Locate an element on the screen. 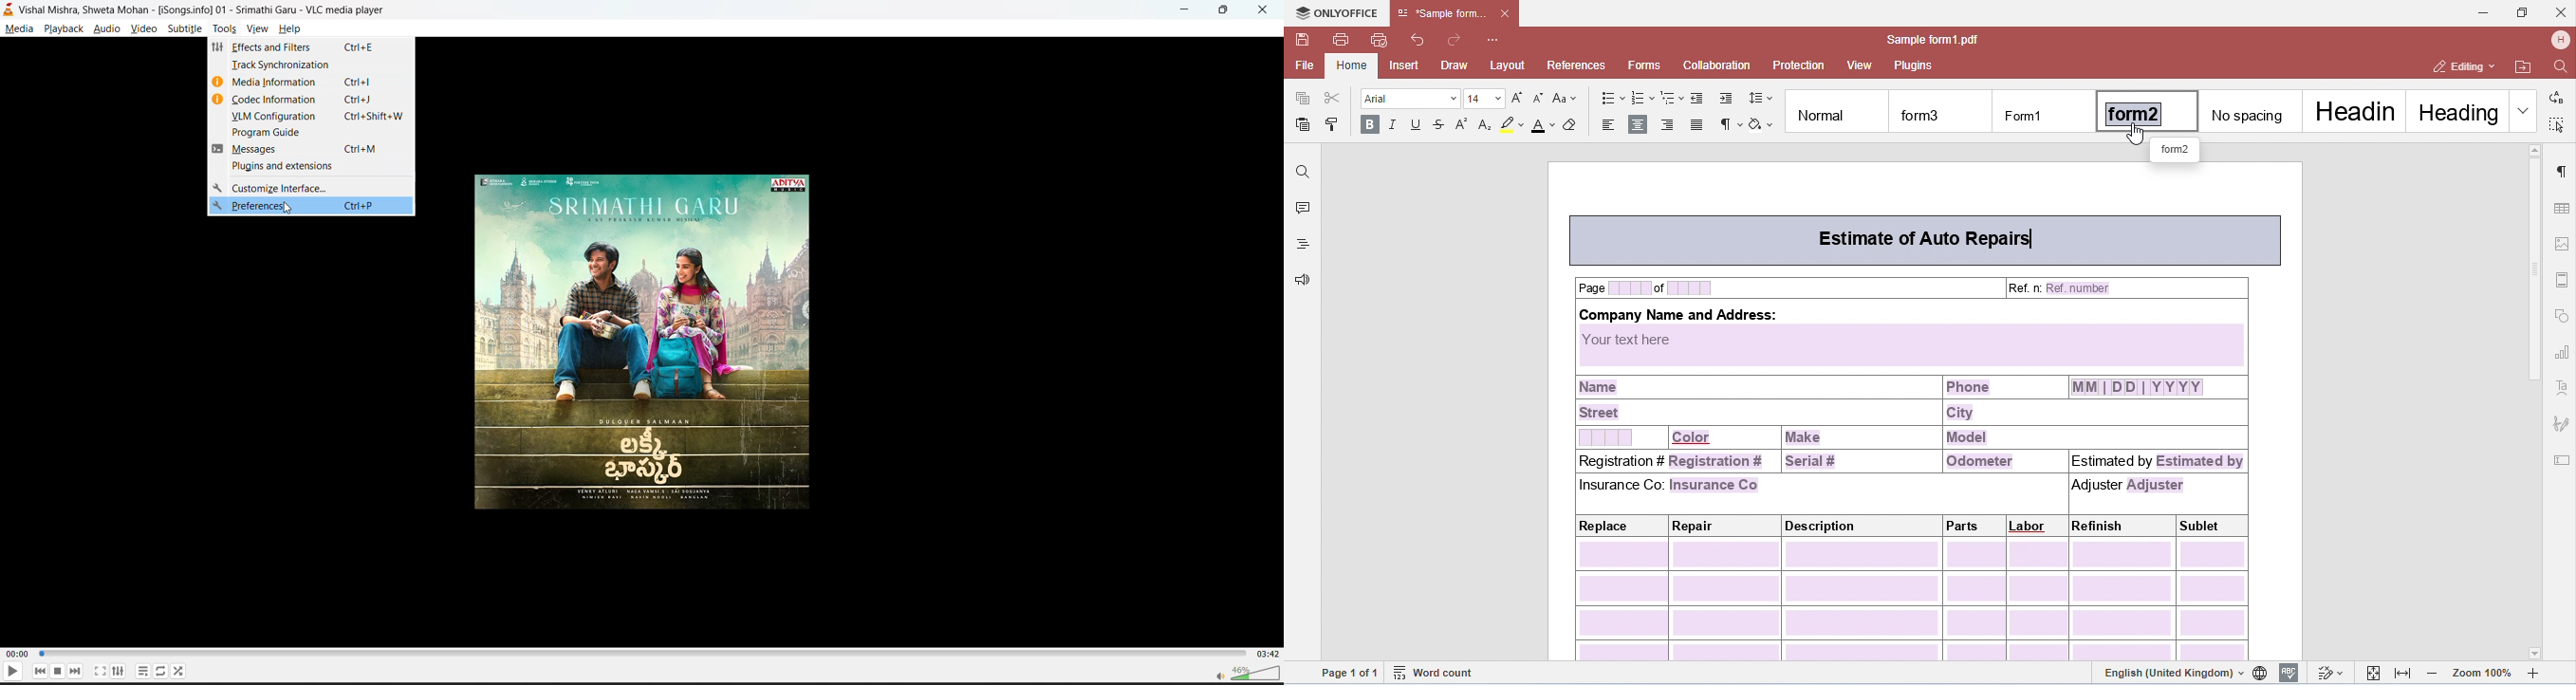  media is located at coordinates (17, 27).